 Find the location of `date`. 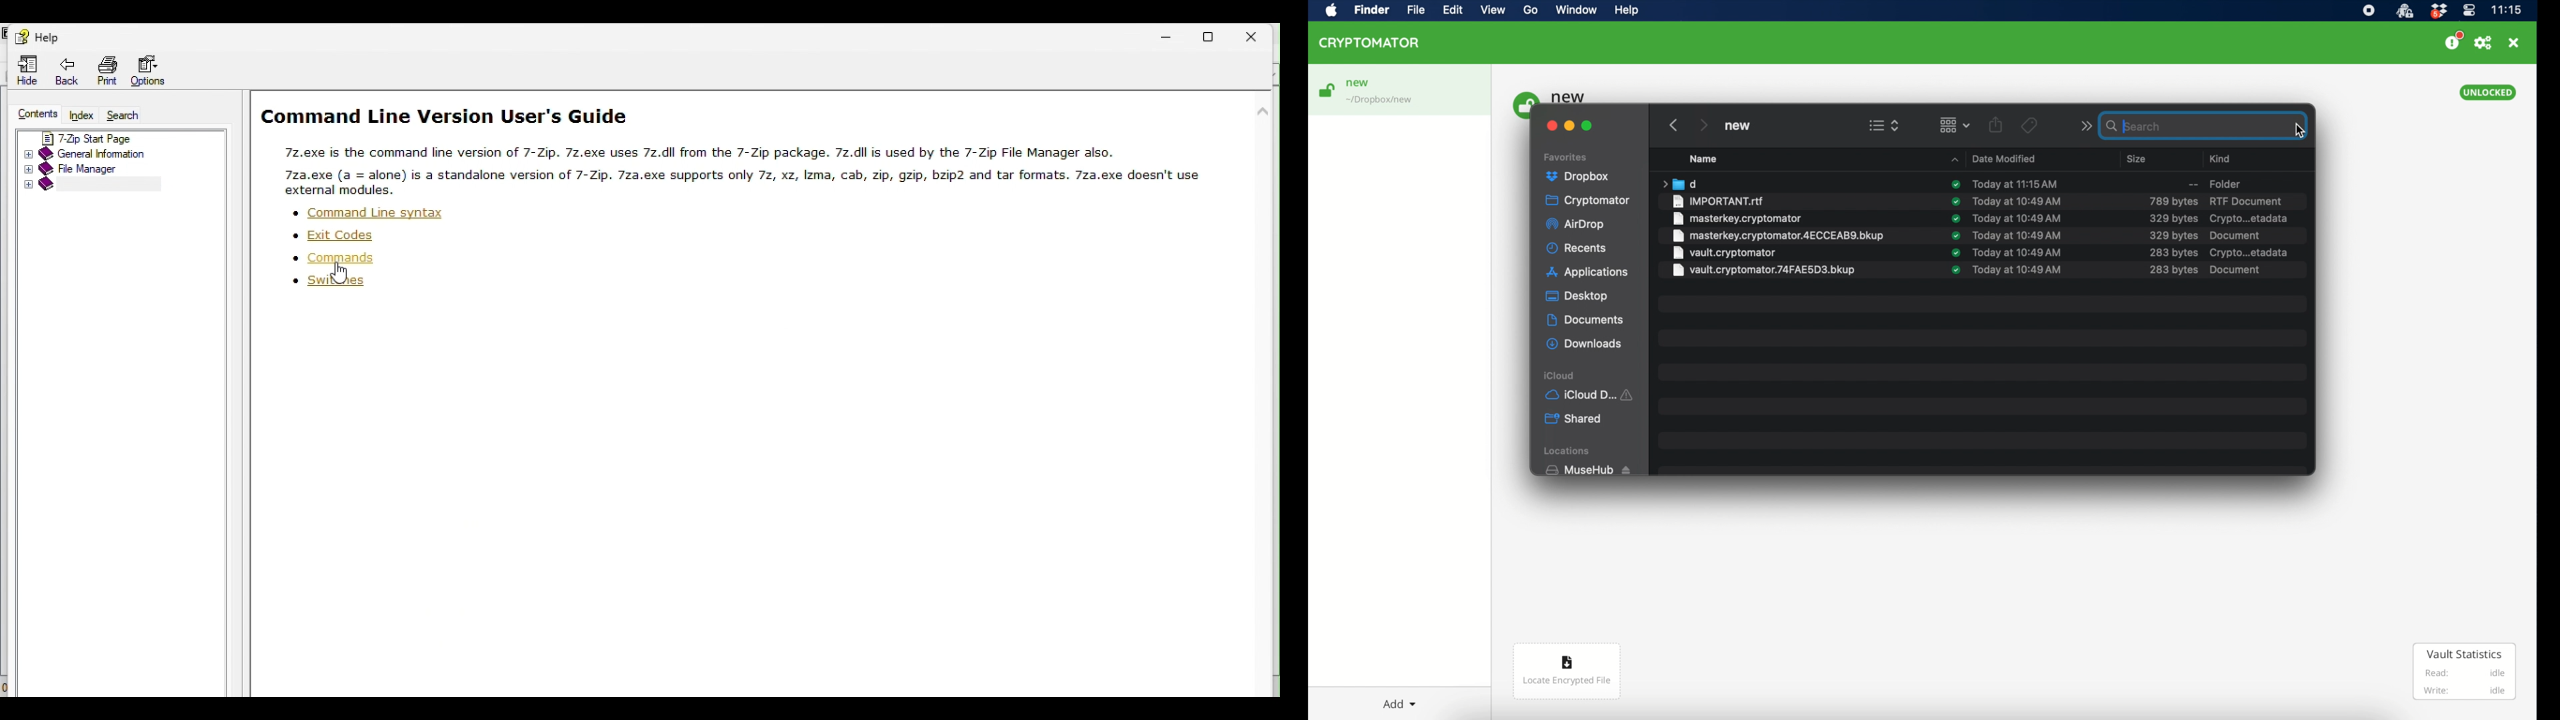

date is located at coordinates (2017, 236).